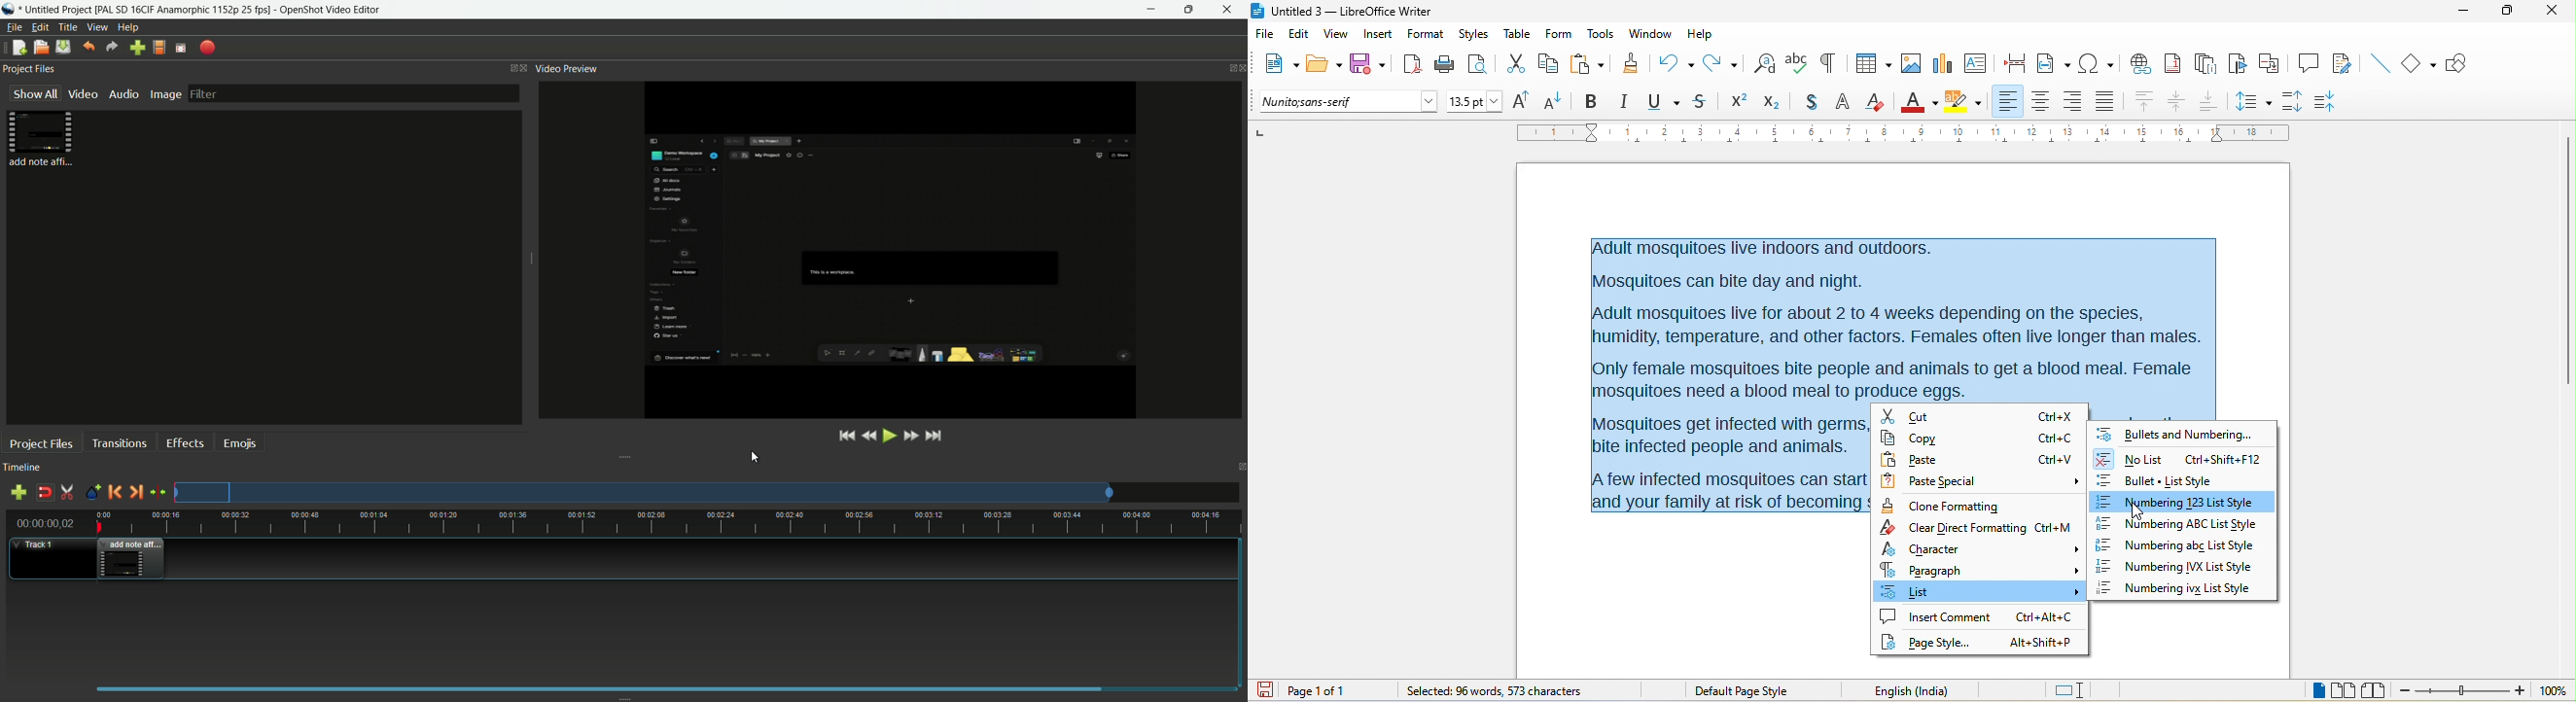 This screenshot has height=728, width=2576. Describe the element at coordinates (2018, 65) in the screenshot. I see `page break` at that location.